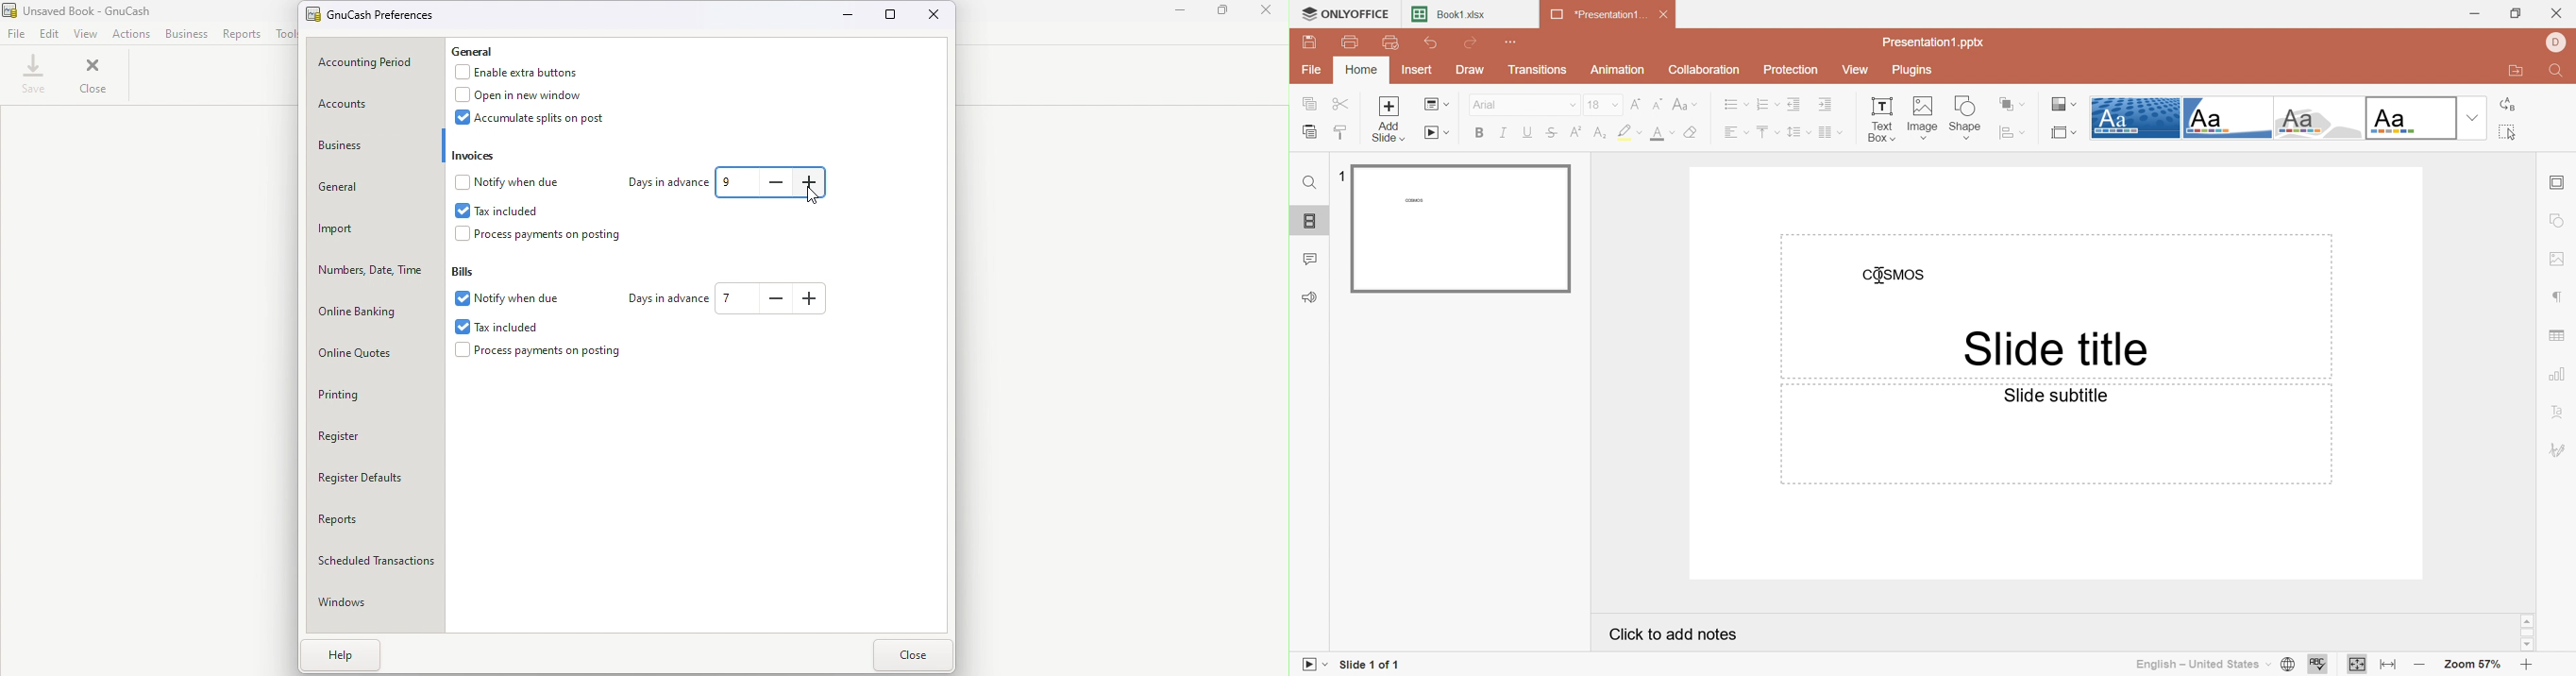 The height and width of the screenshot is (700, 2576). What do you see at coordinates (1527, 133) in the screenshot?
I see `Underline` at bounding box center [1527, 133].